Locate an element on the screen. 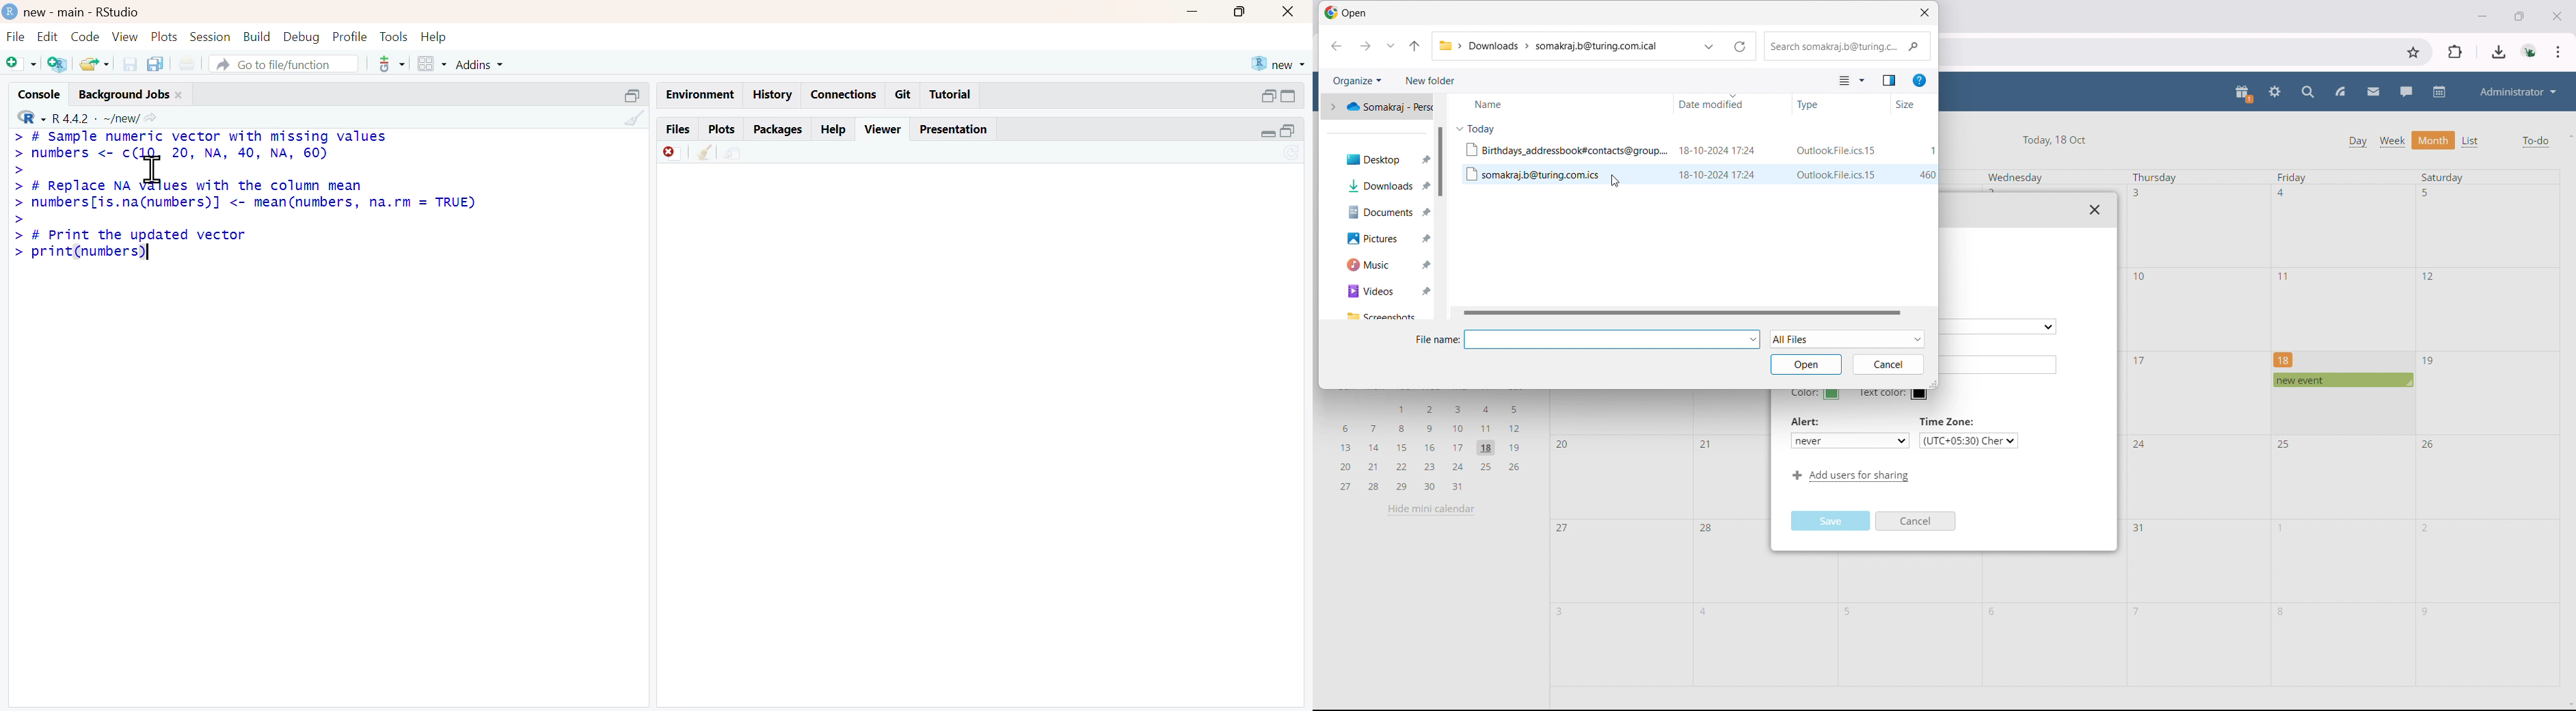 Image resolution: width=2576 pixels, height=728 pixels. clean is located at coordinates (706, 153).